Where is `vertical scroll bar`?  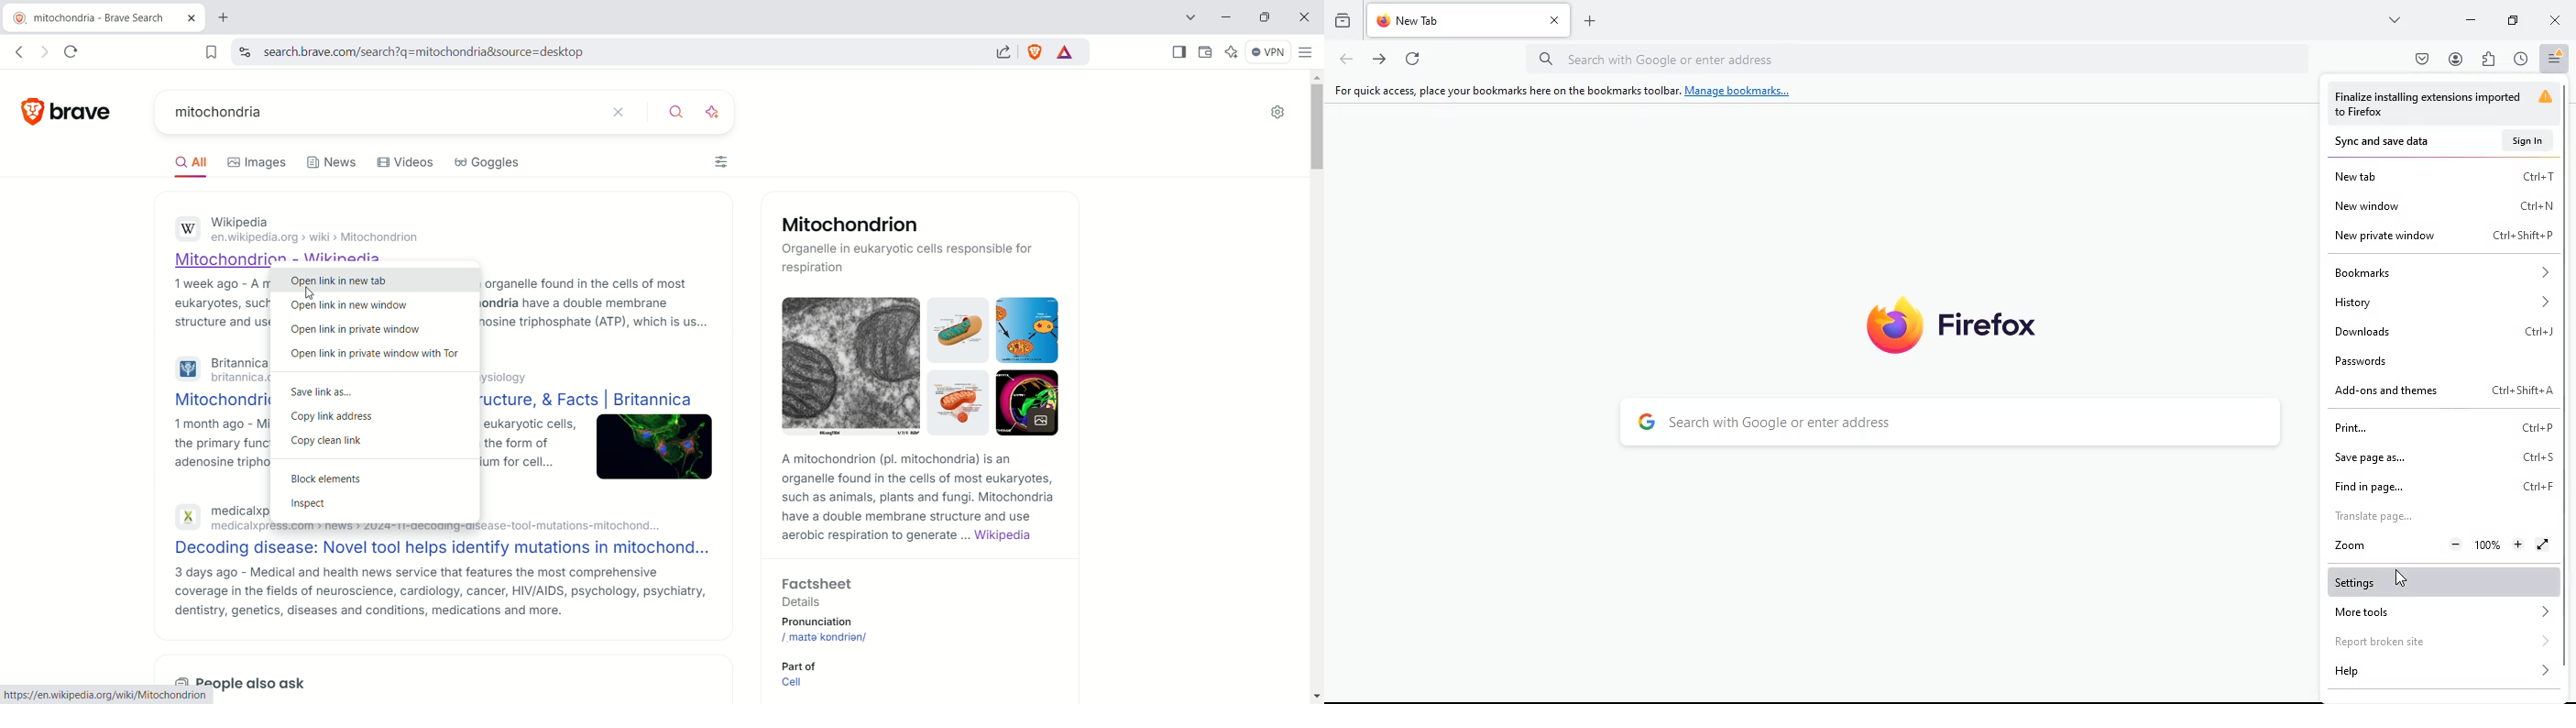
vertical scroll bar is located at coordinates (1314, 388).